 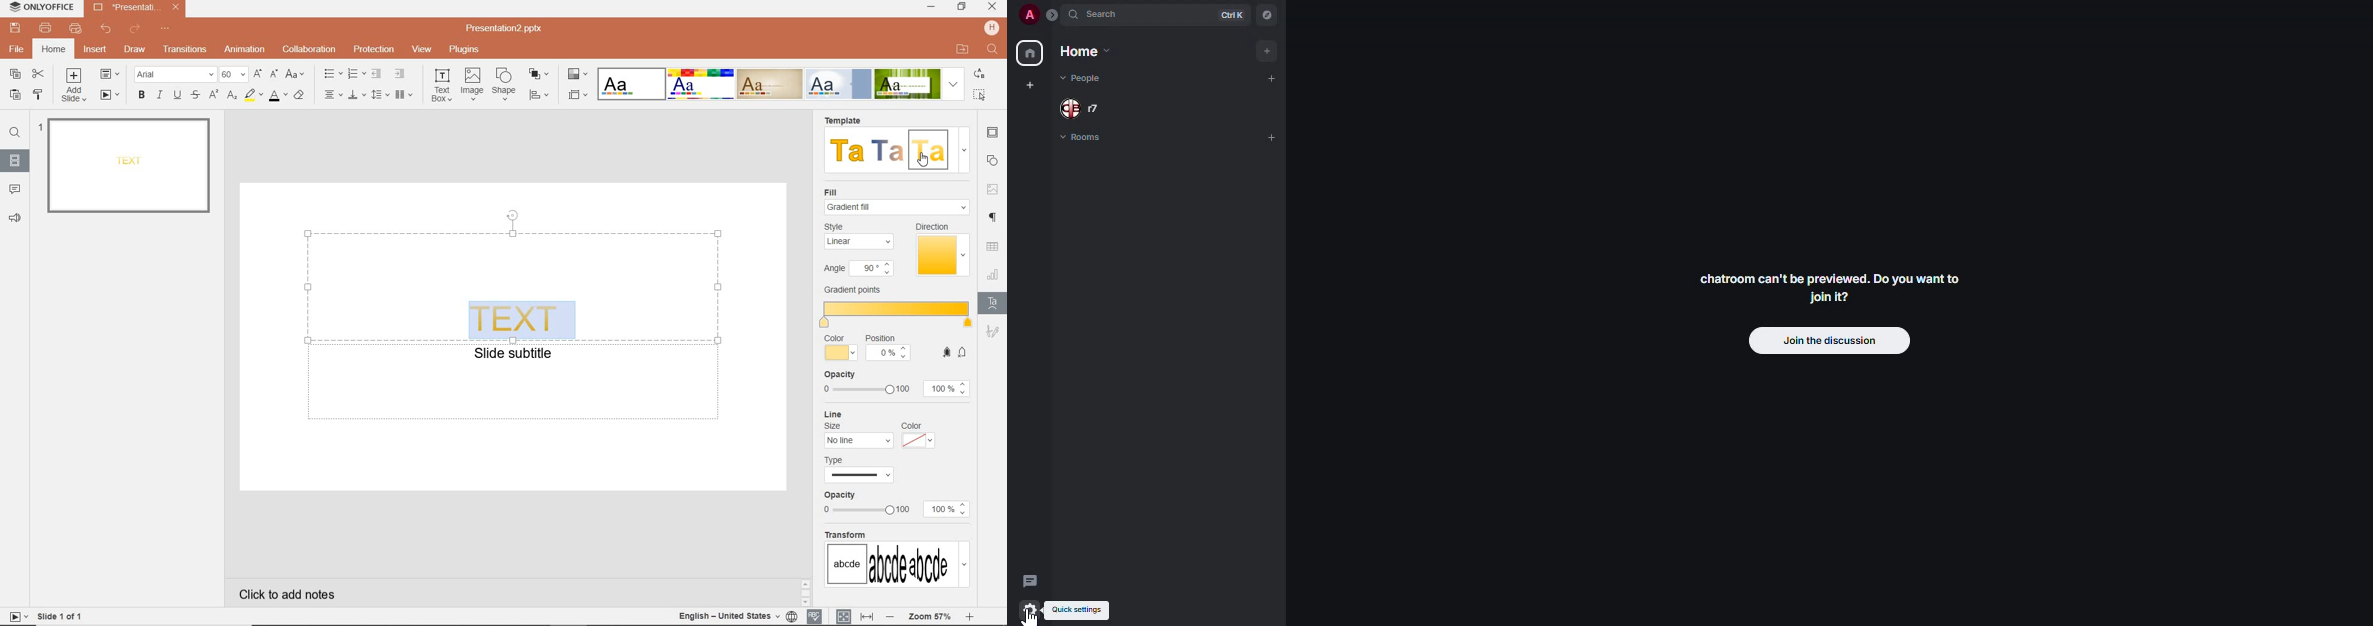 What do you see at coordinates (1103, 141) in the screenshot?
I see `rooms` at bounding box center [1103, 141].